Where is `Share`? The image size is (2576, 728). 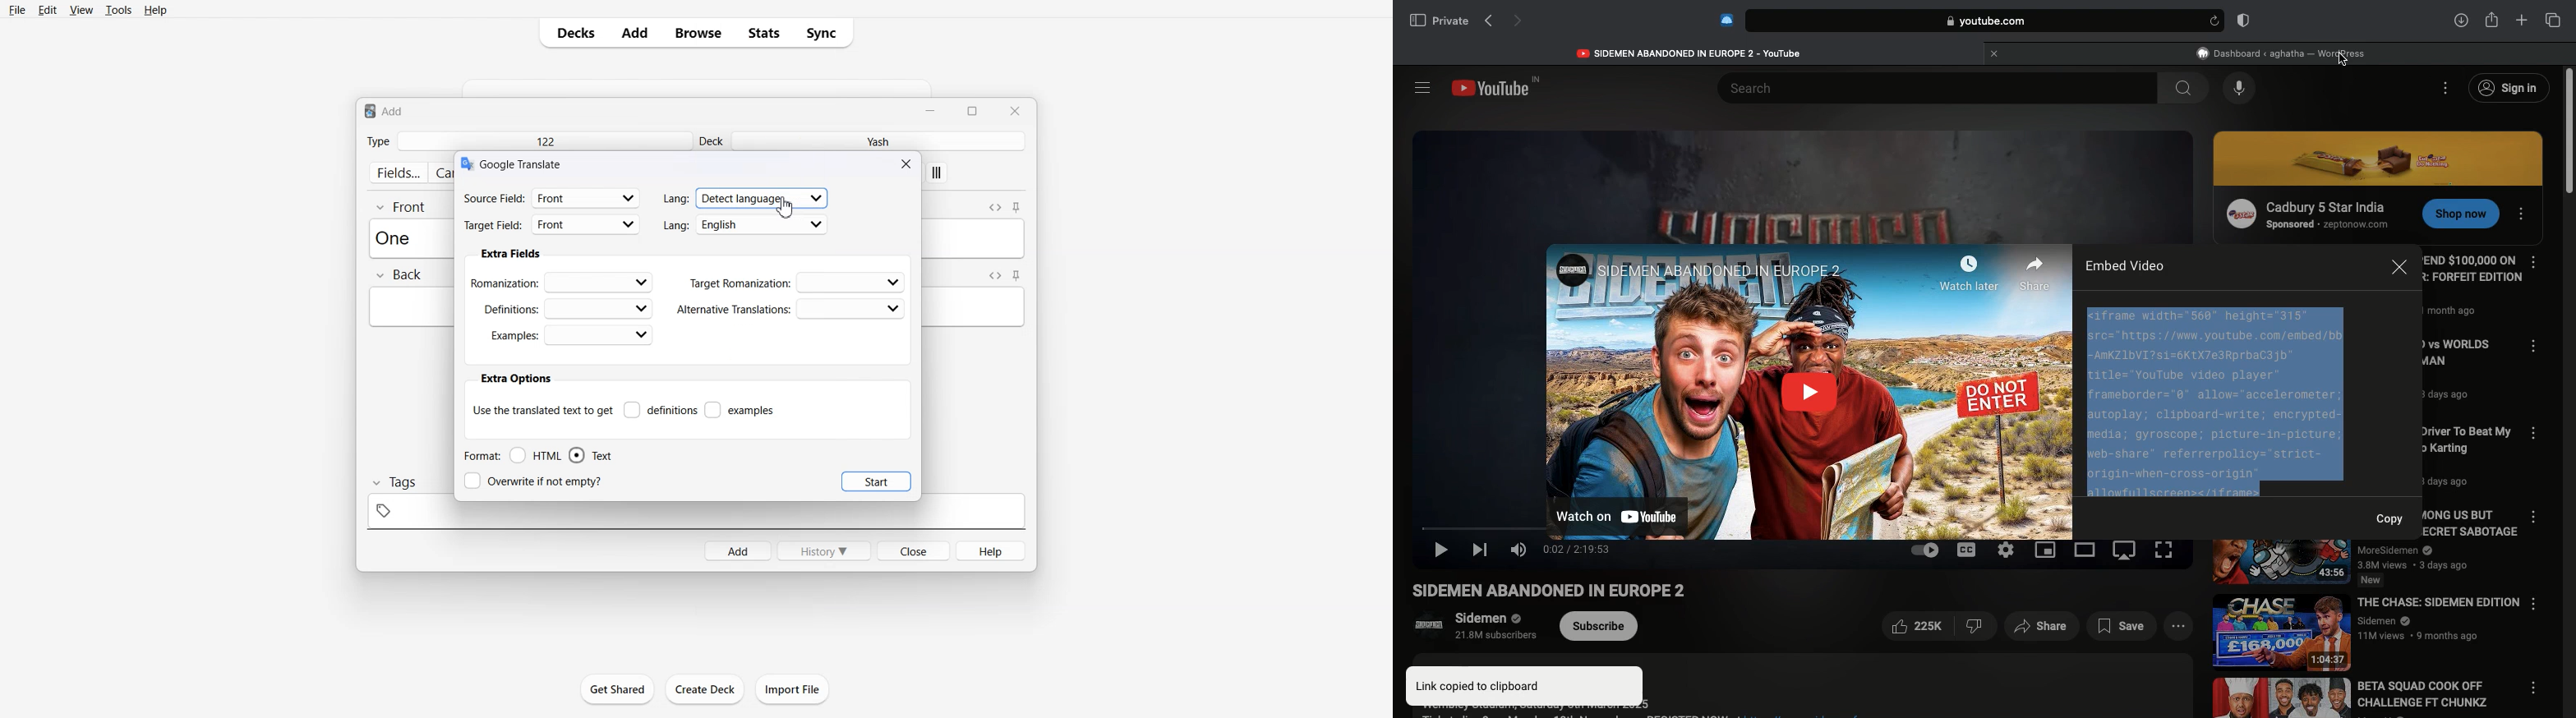 Share is located at coordinates (2043, 627).